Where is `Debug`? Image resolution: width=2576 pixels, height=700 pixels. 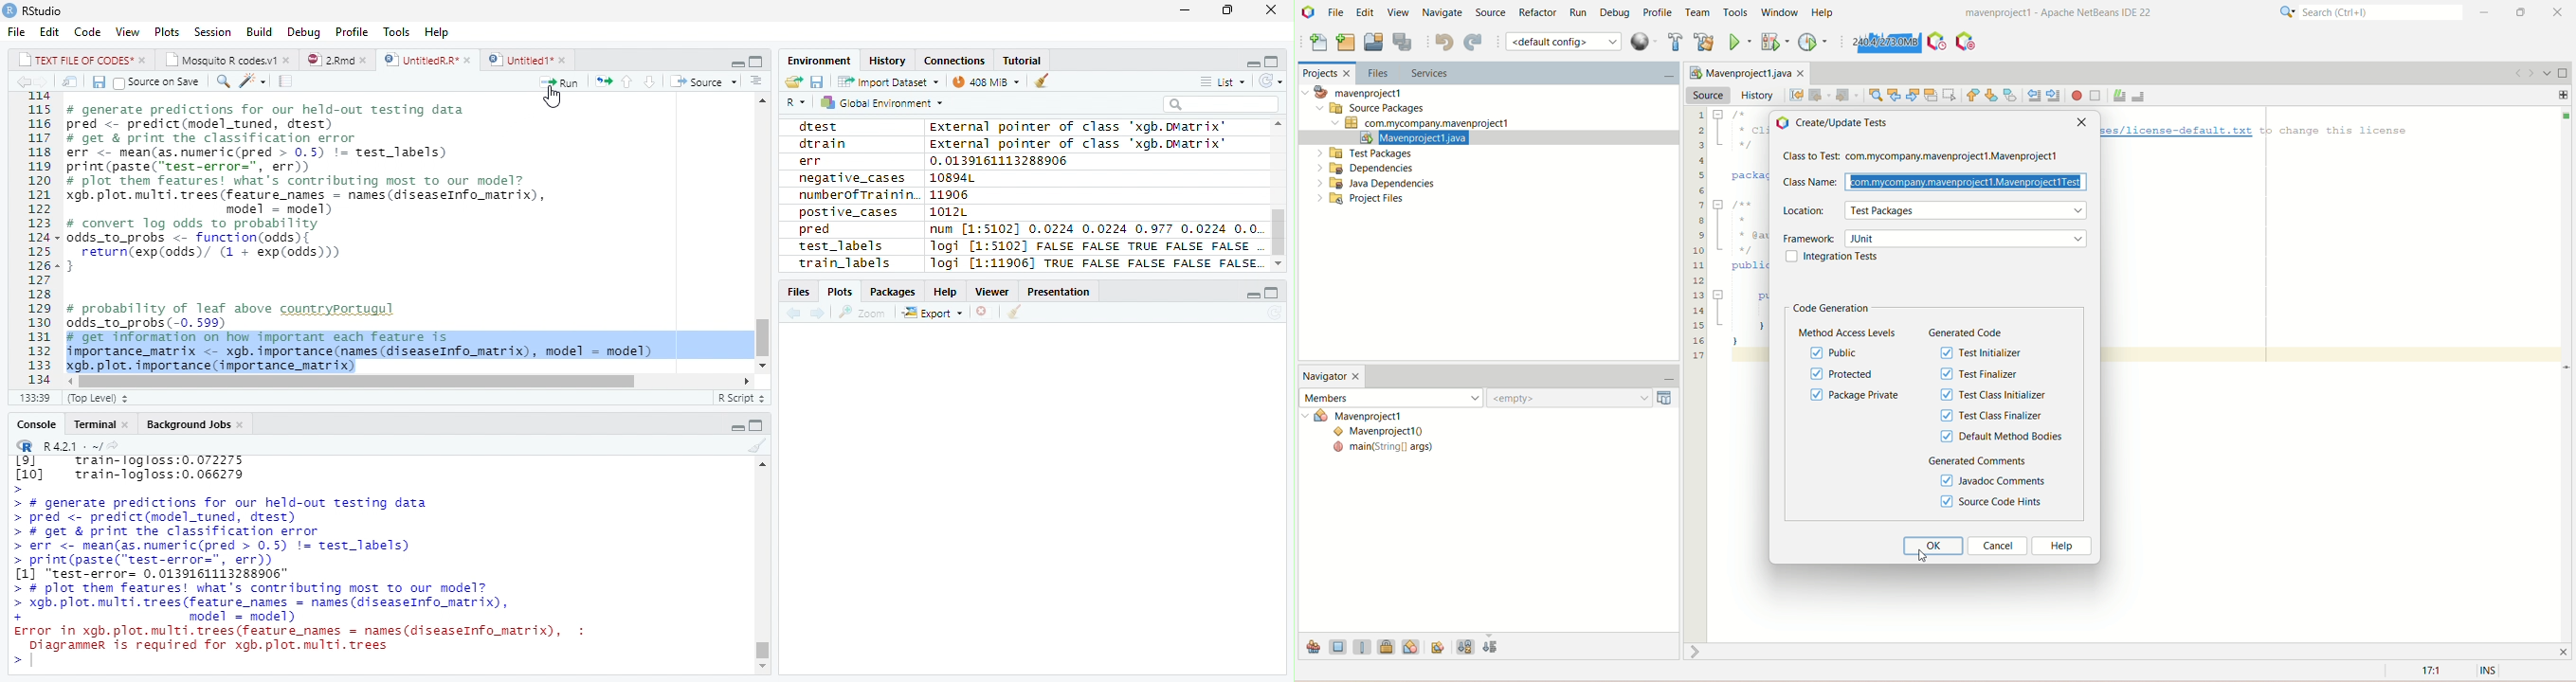
Debug is located at coordinates (302, 33).